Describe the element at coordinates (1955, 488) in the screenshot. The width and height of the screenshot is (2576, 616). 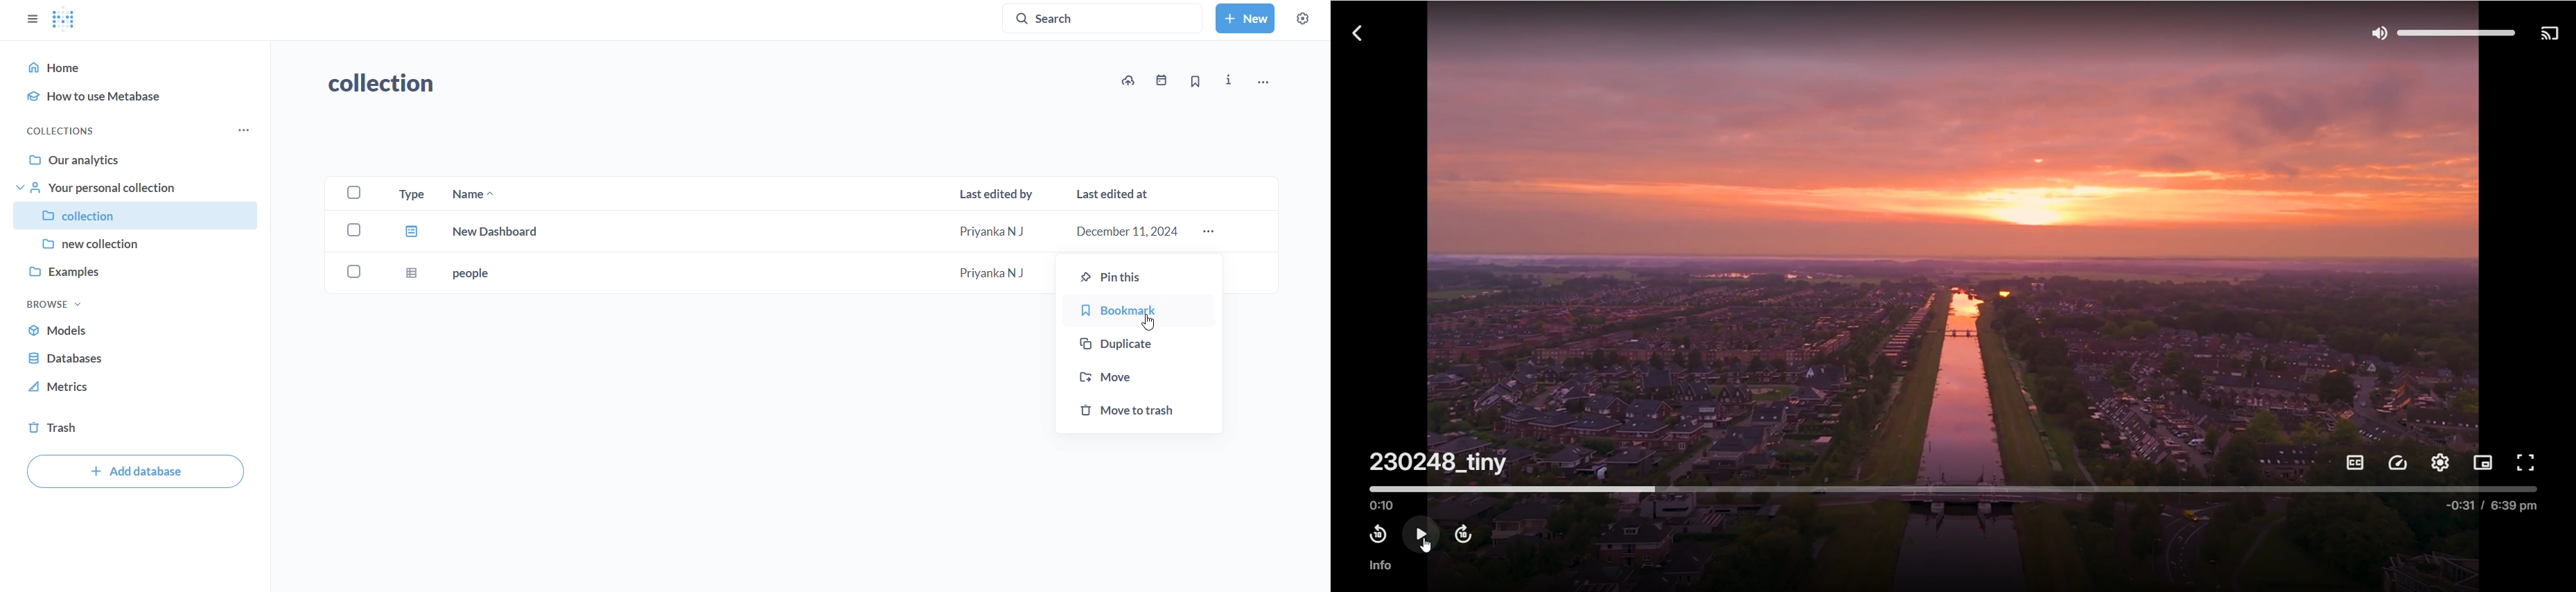
I see `timeline` at that location.